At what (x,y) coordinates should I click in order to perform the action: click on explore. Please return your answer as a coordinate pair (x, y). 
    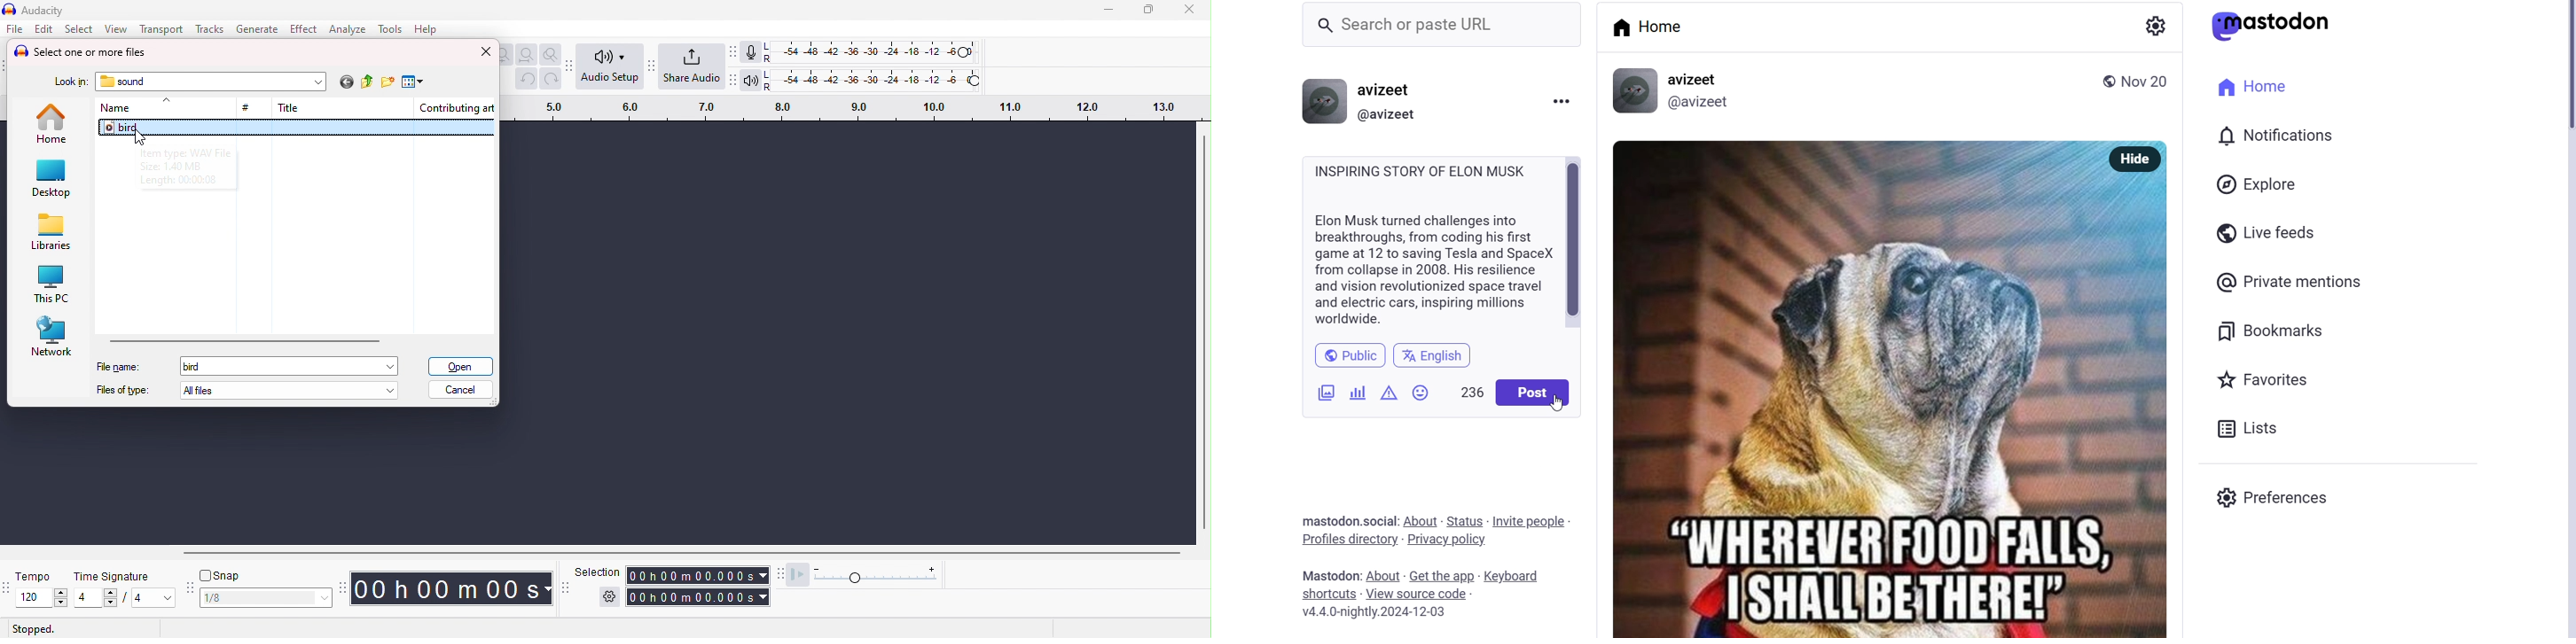
    Looking at the image, I should click on (2256, 185).